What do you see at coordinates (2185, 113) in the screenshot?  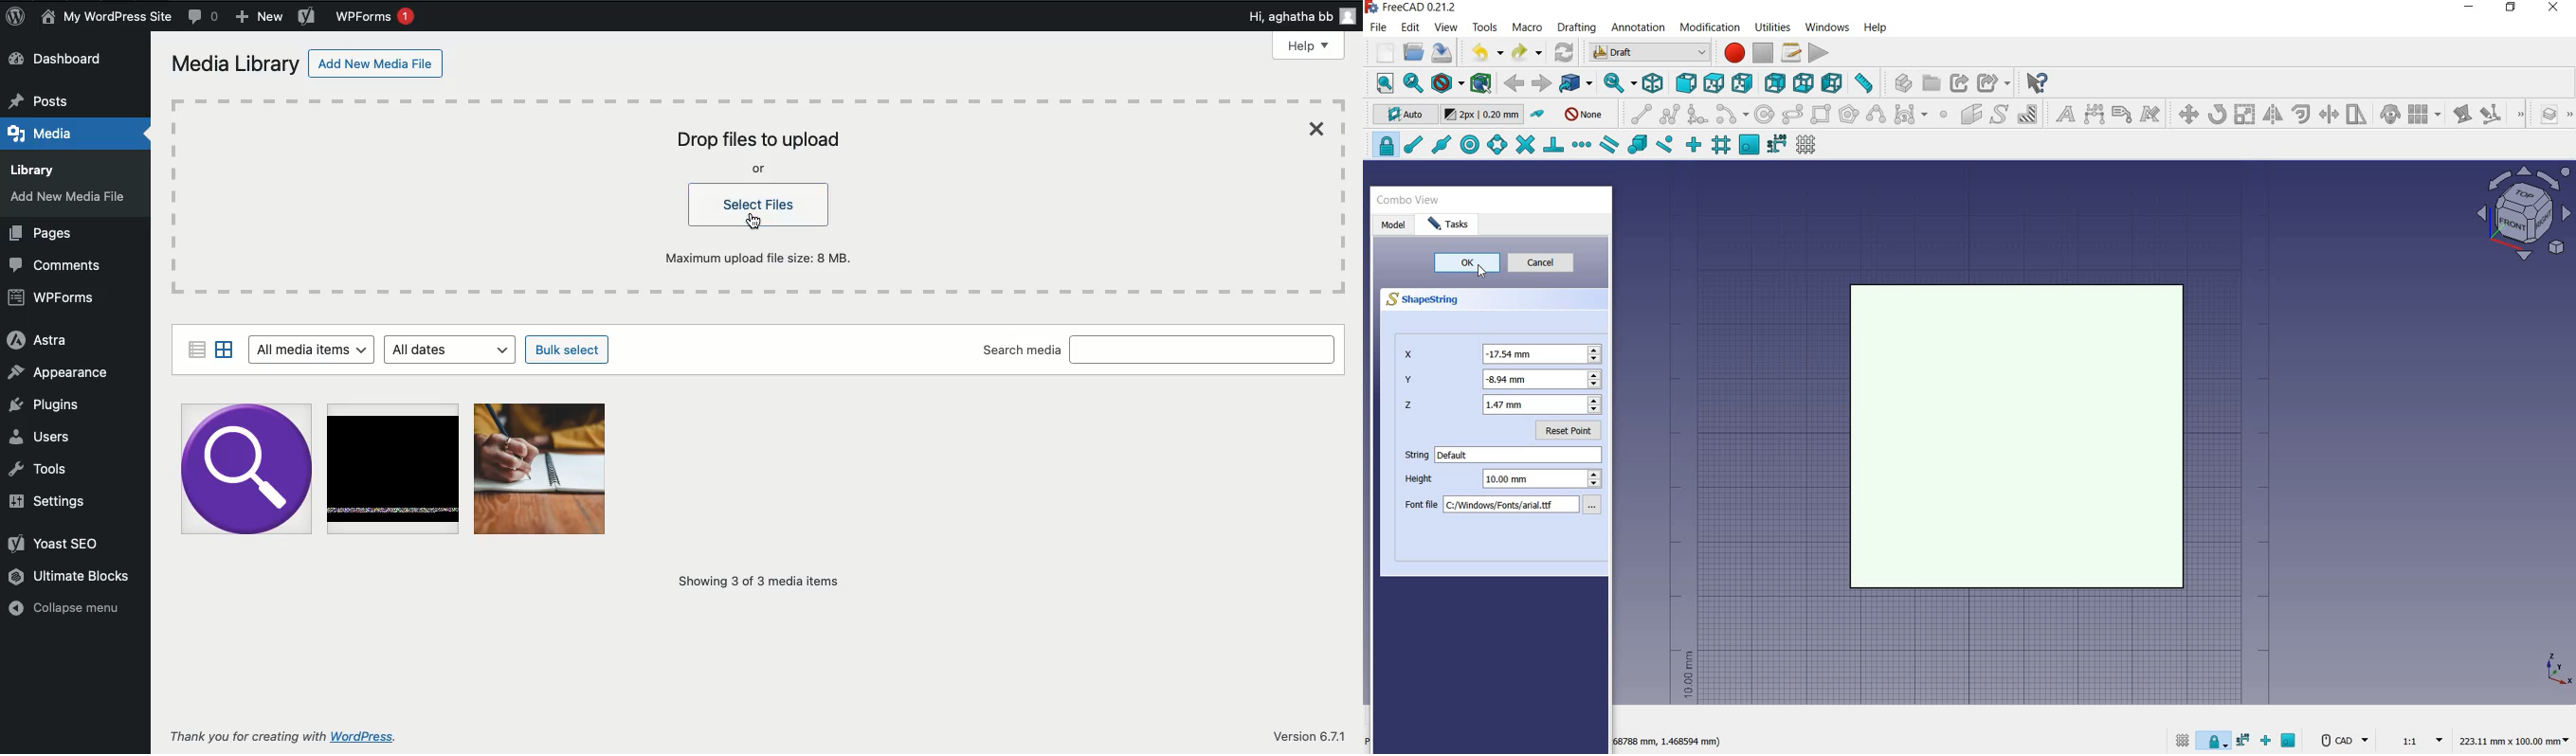 I see `move` at bounding box center [2185, 113].